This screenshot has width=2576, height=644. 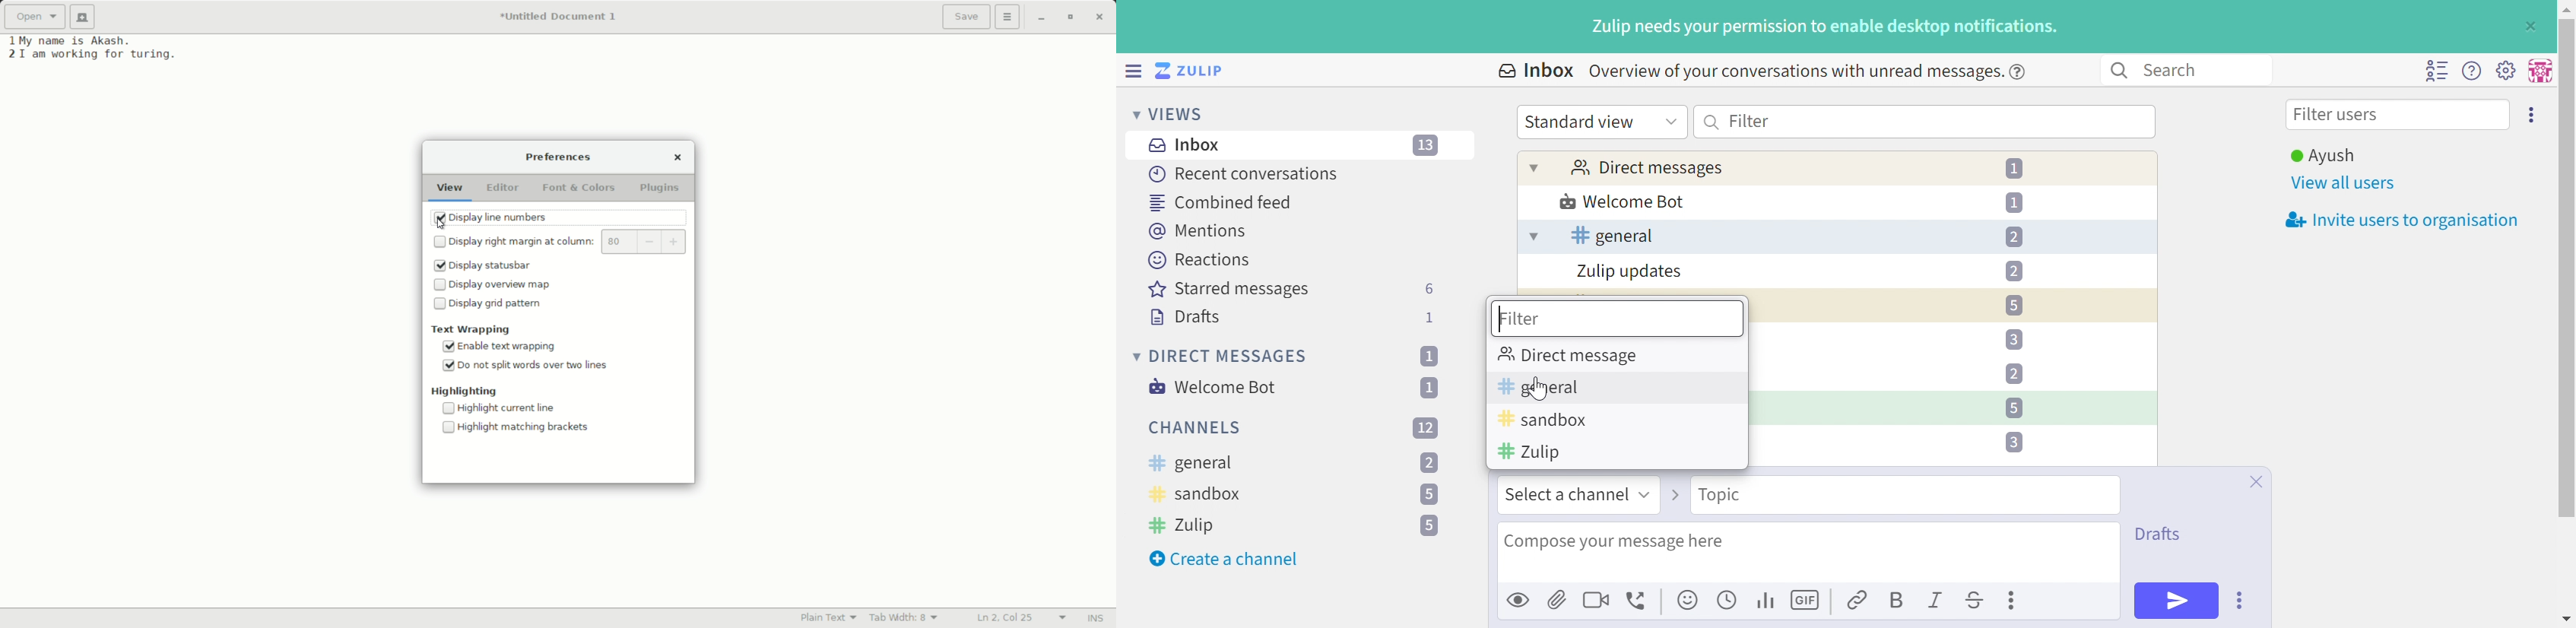 What do you see at coordinates (2565, 8) in the screenshot?
I see `move up` at bounding box center [2565, 8].